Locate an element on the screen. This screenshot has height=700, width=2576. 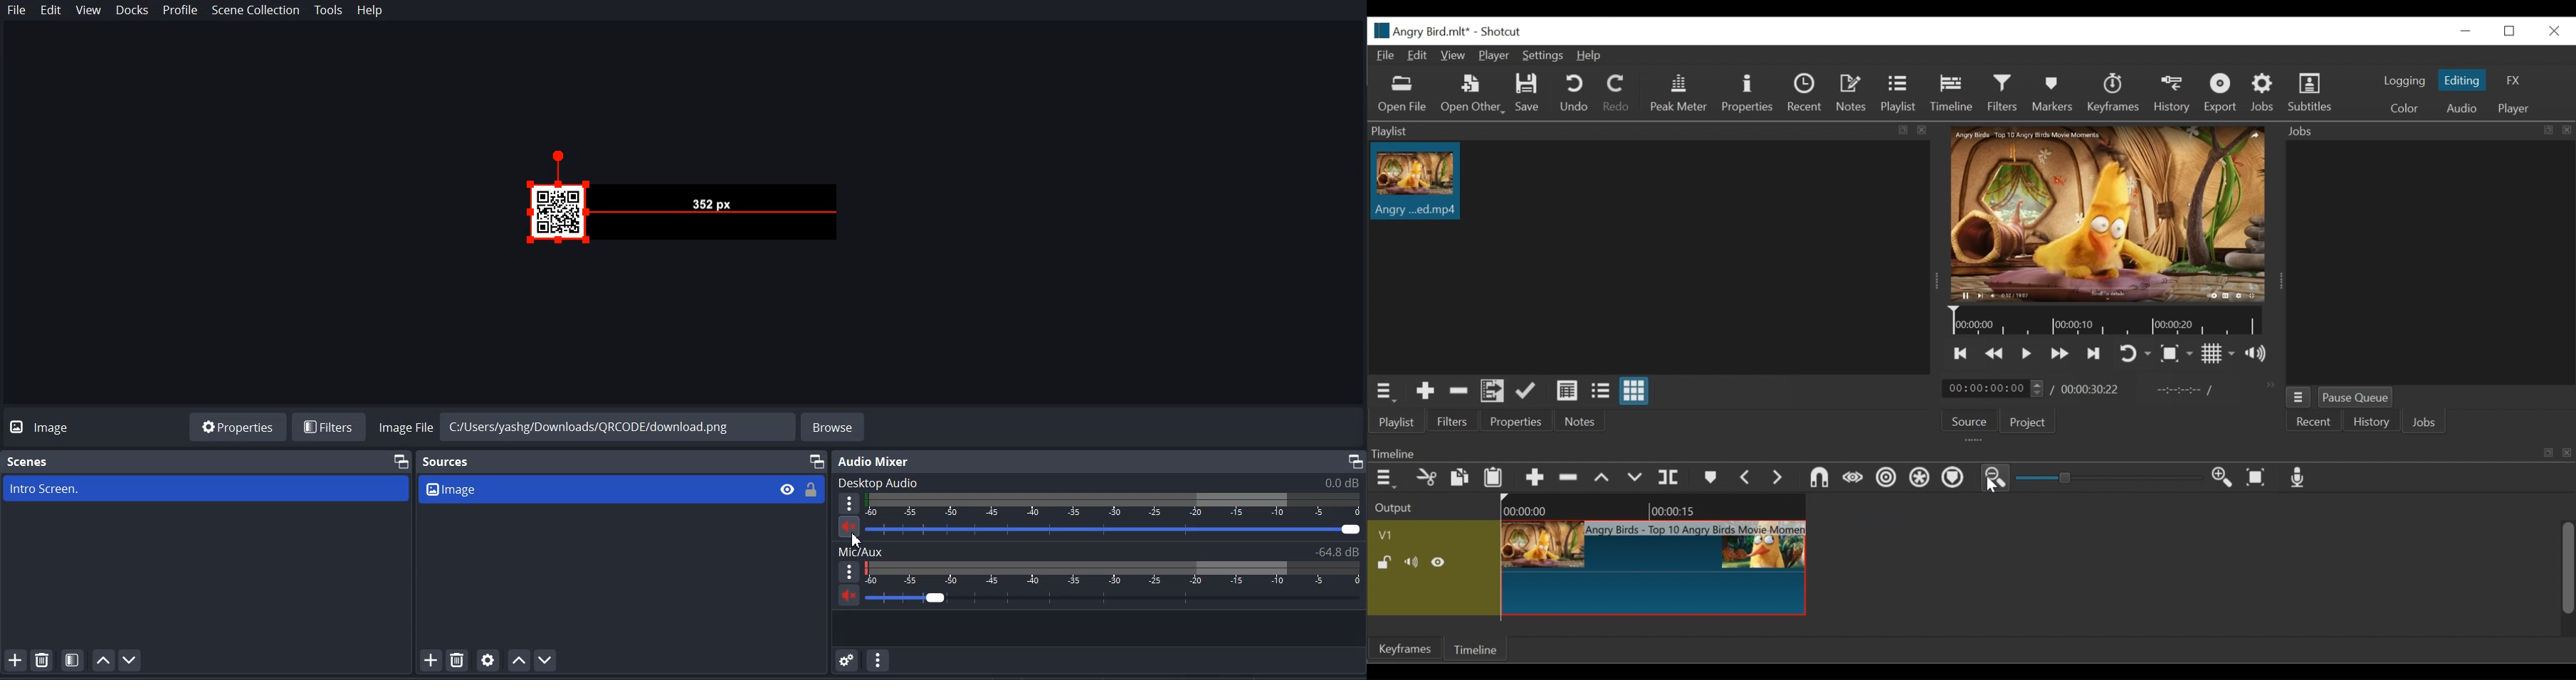
Open Files is located at coordinates (1403, 94).